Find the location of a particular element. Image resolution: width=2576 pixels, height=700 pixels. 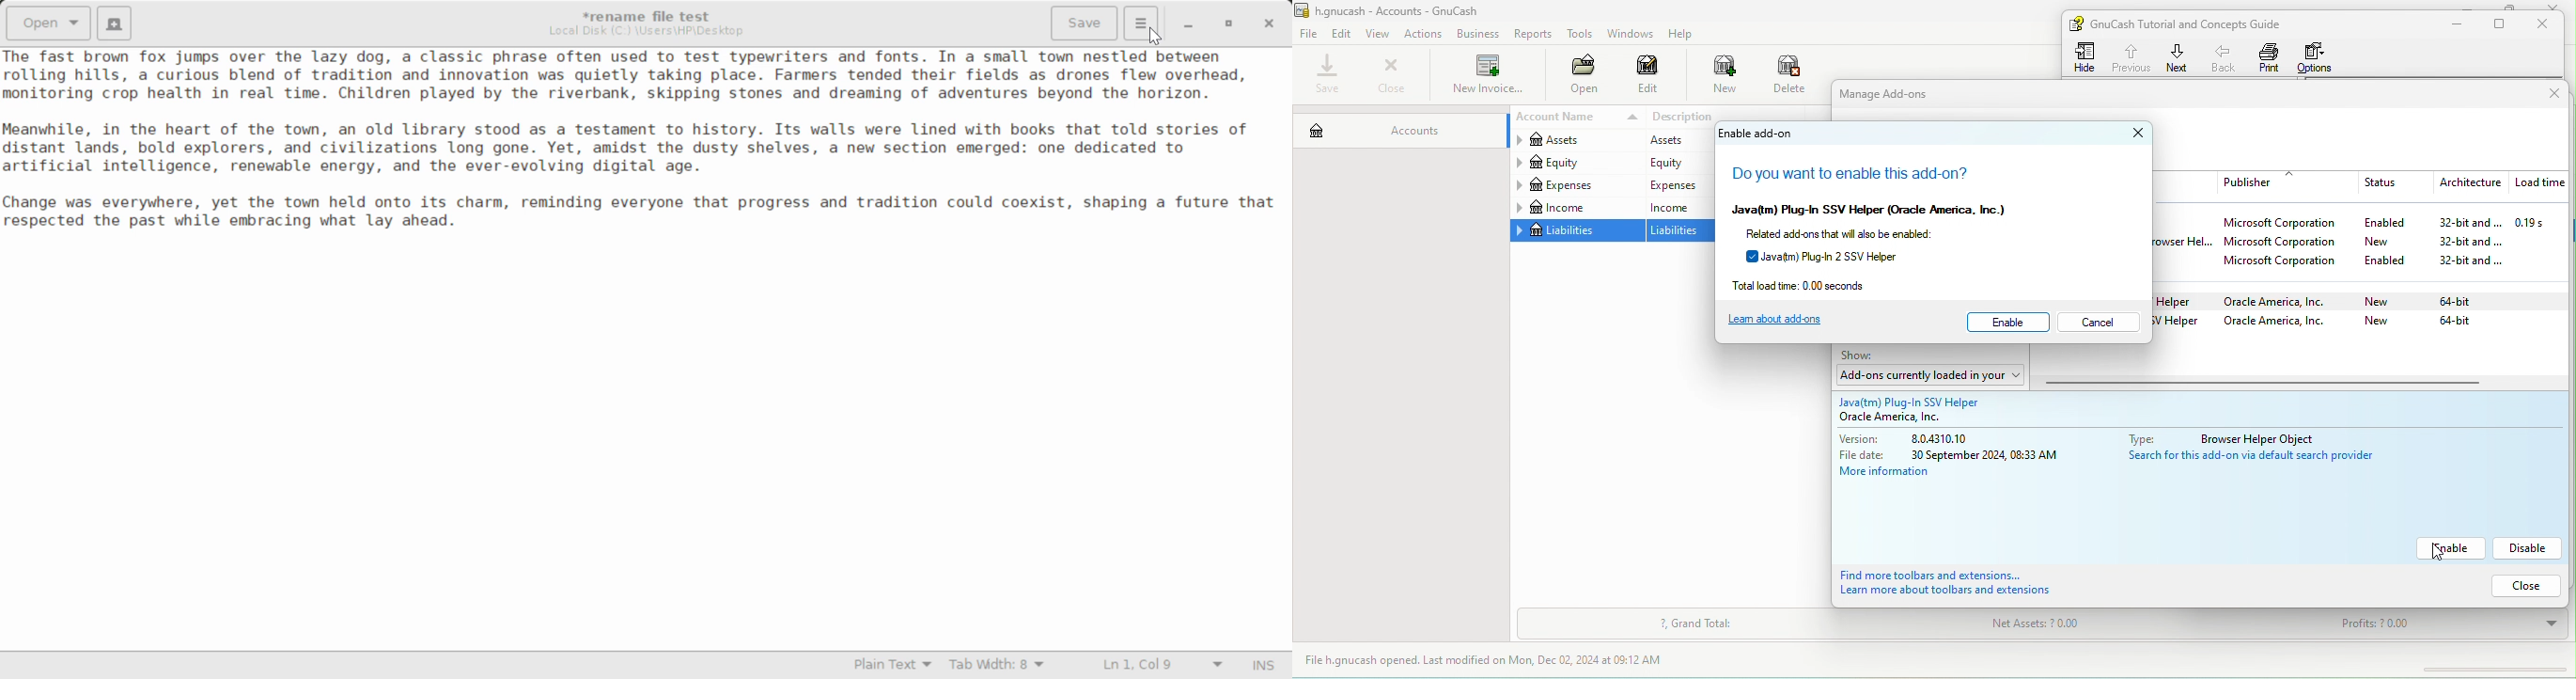

microsoft corporation is located at coordinates (2287, 263).